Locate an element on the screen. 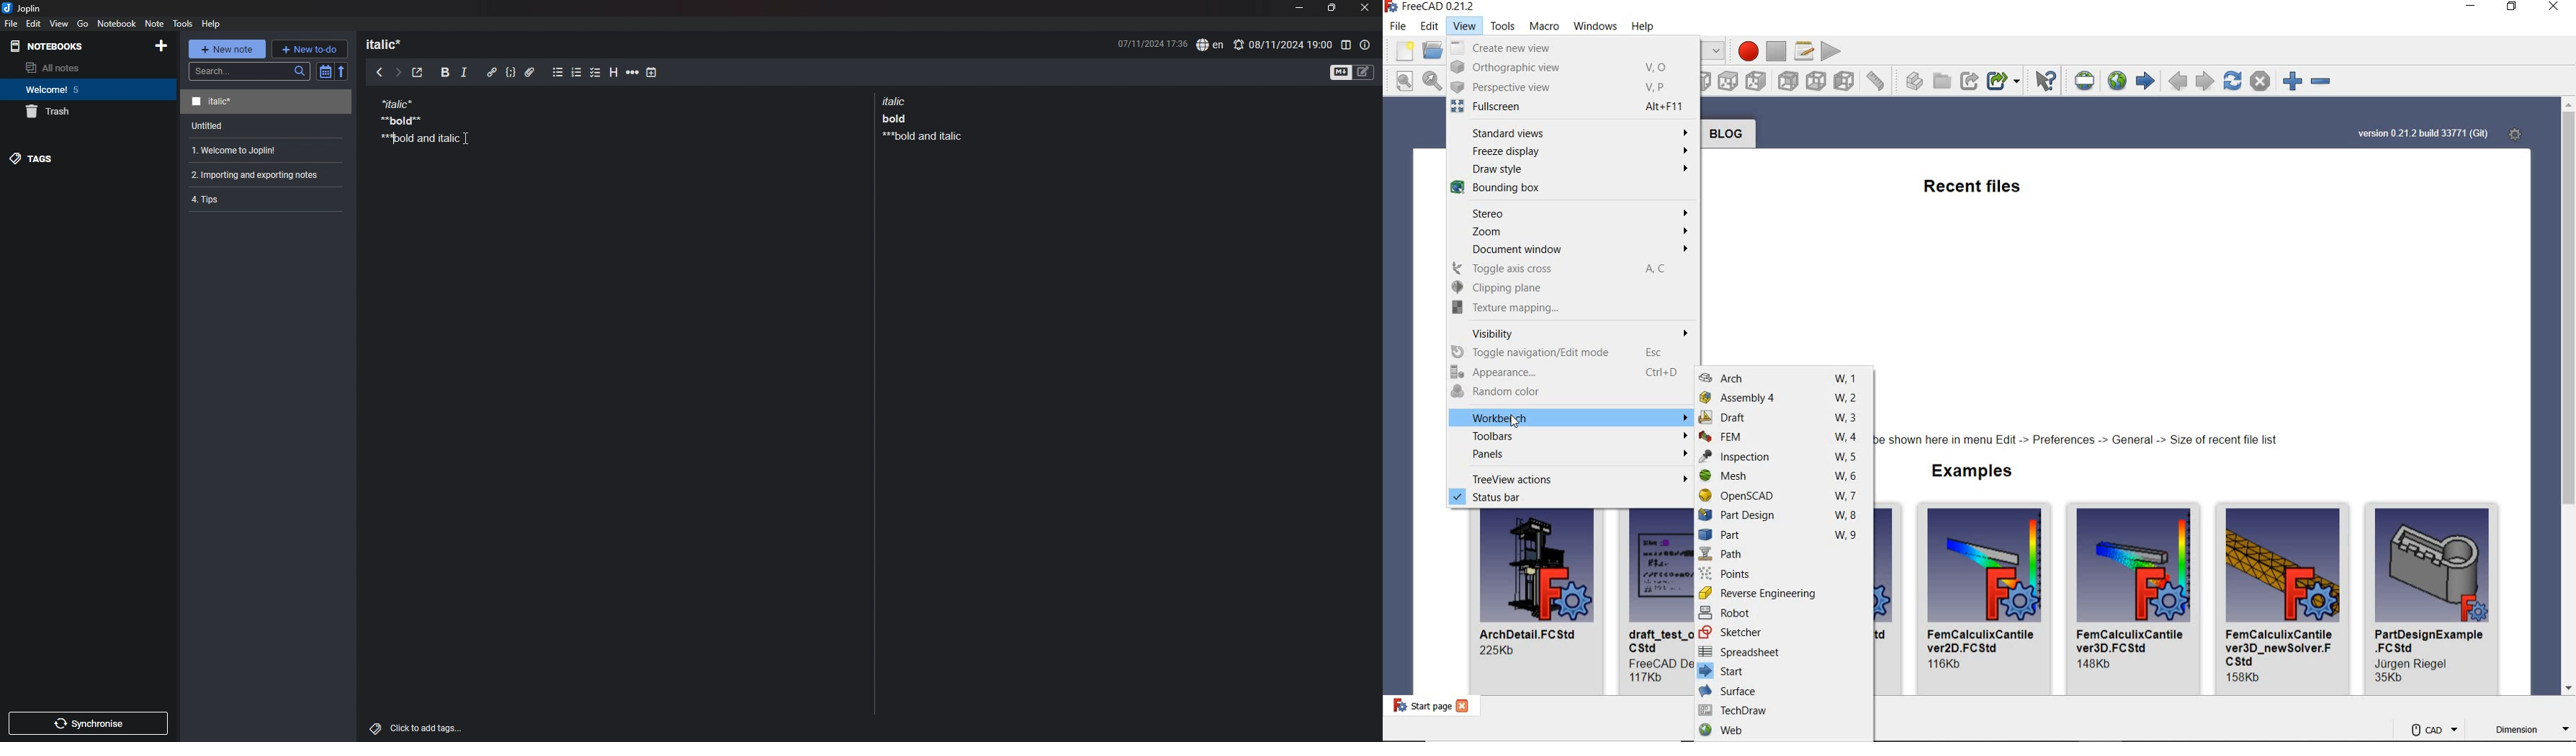  WHAT'S THIS is located at coordinates (2043, 81).